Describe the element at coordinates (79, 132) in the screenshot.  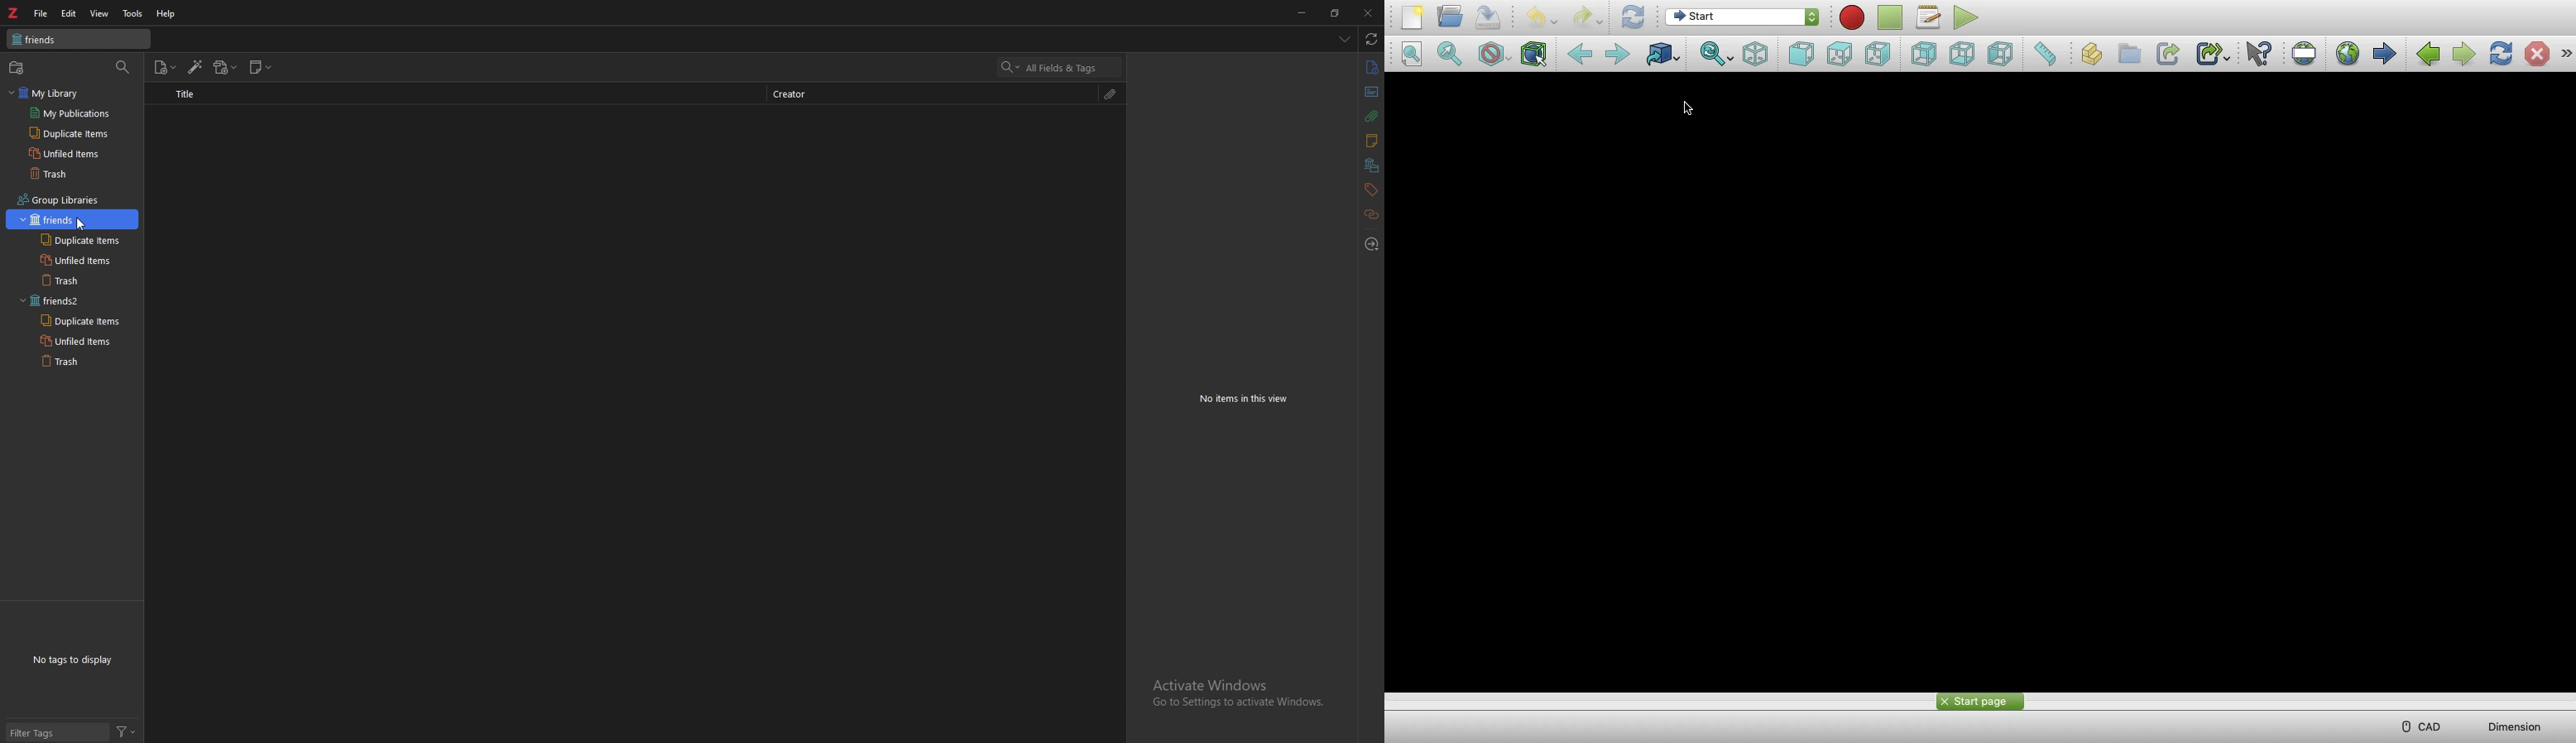
I see `duplicate items` at that location.